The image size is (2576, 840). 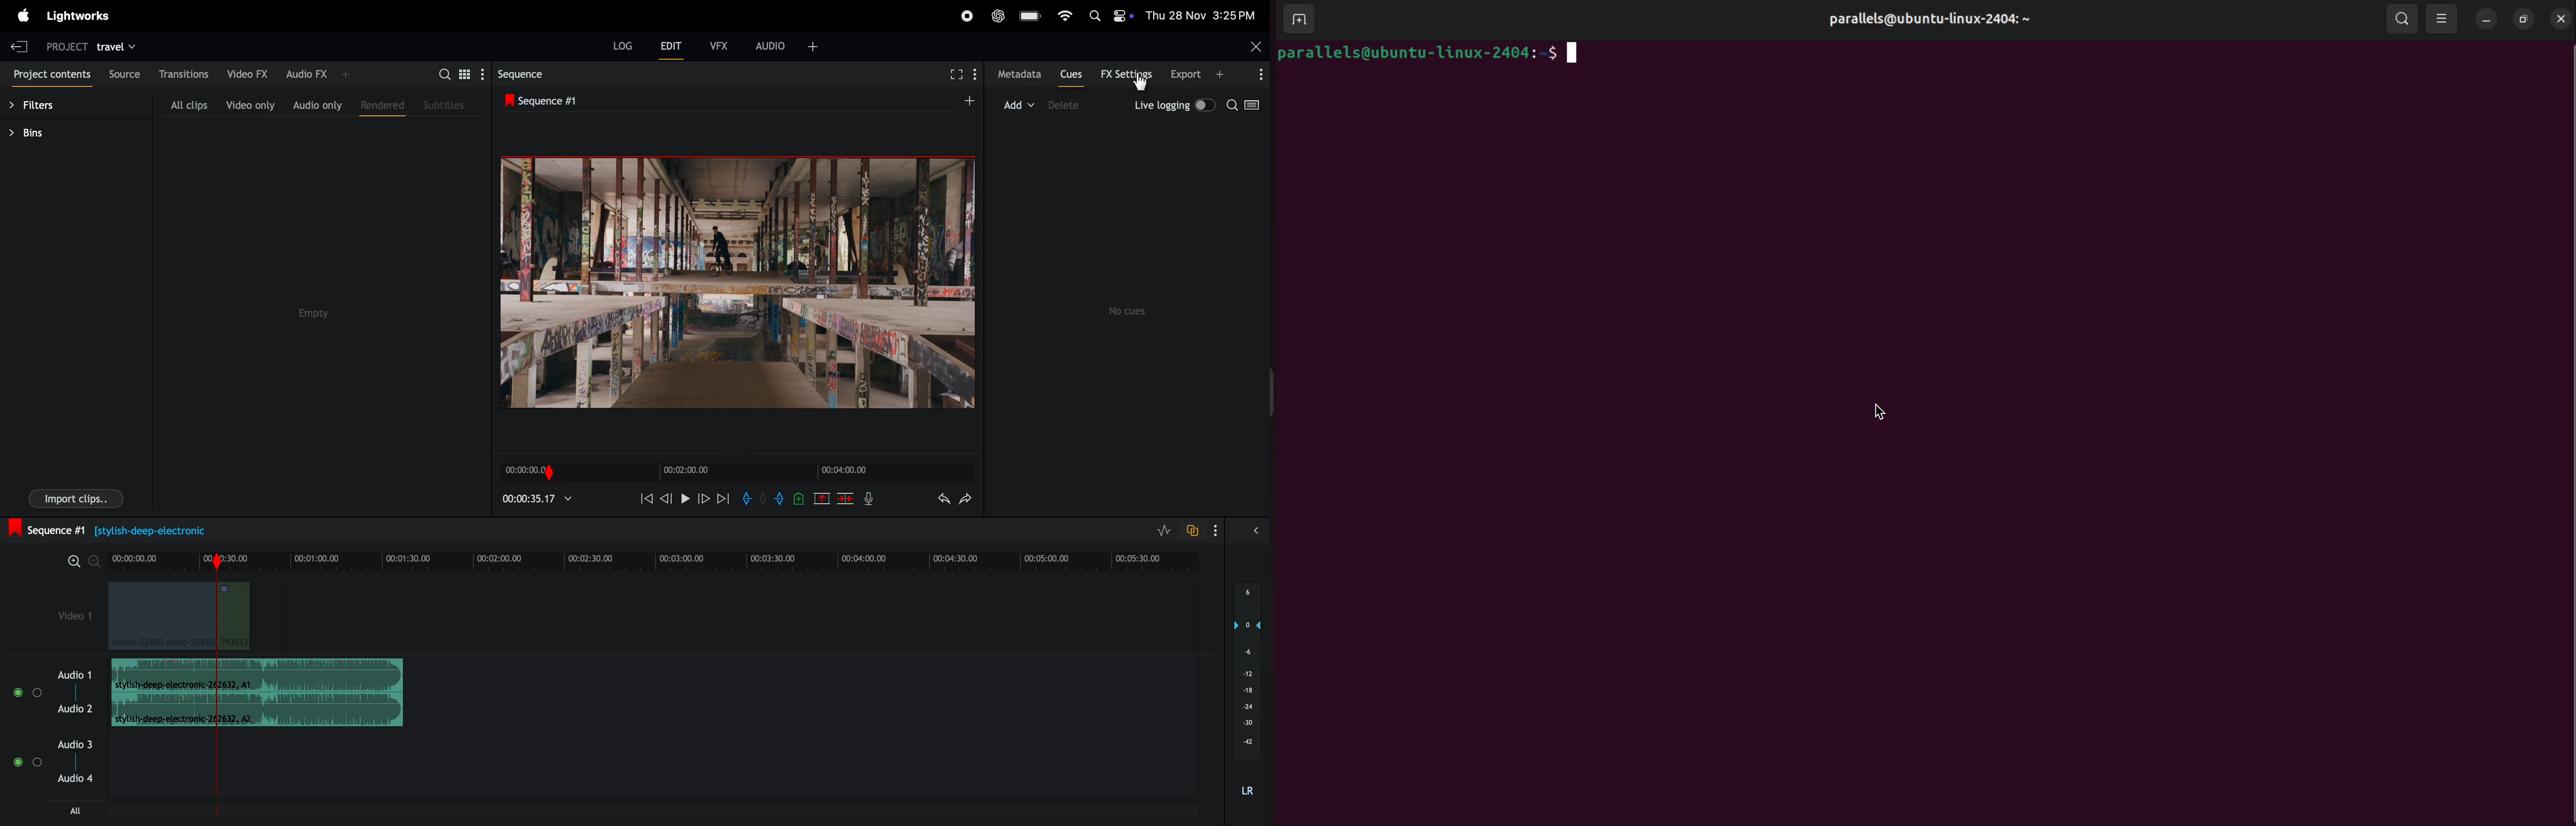 What do you see at coordinates (126, 74) in the screenshot?
I see `sources` at bounding box center [126, 74].